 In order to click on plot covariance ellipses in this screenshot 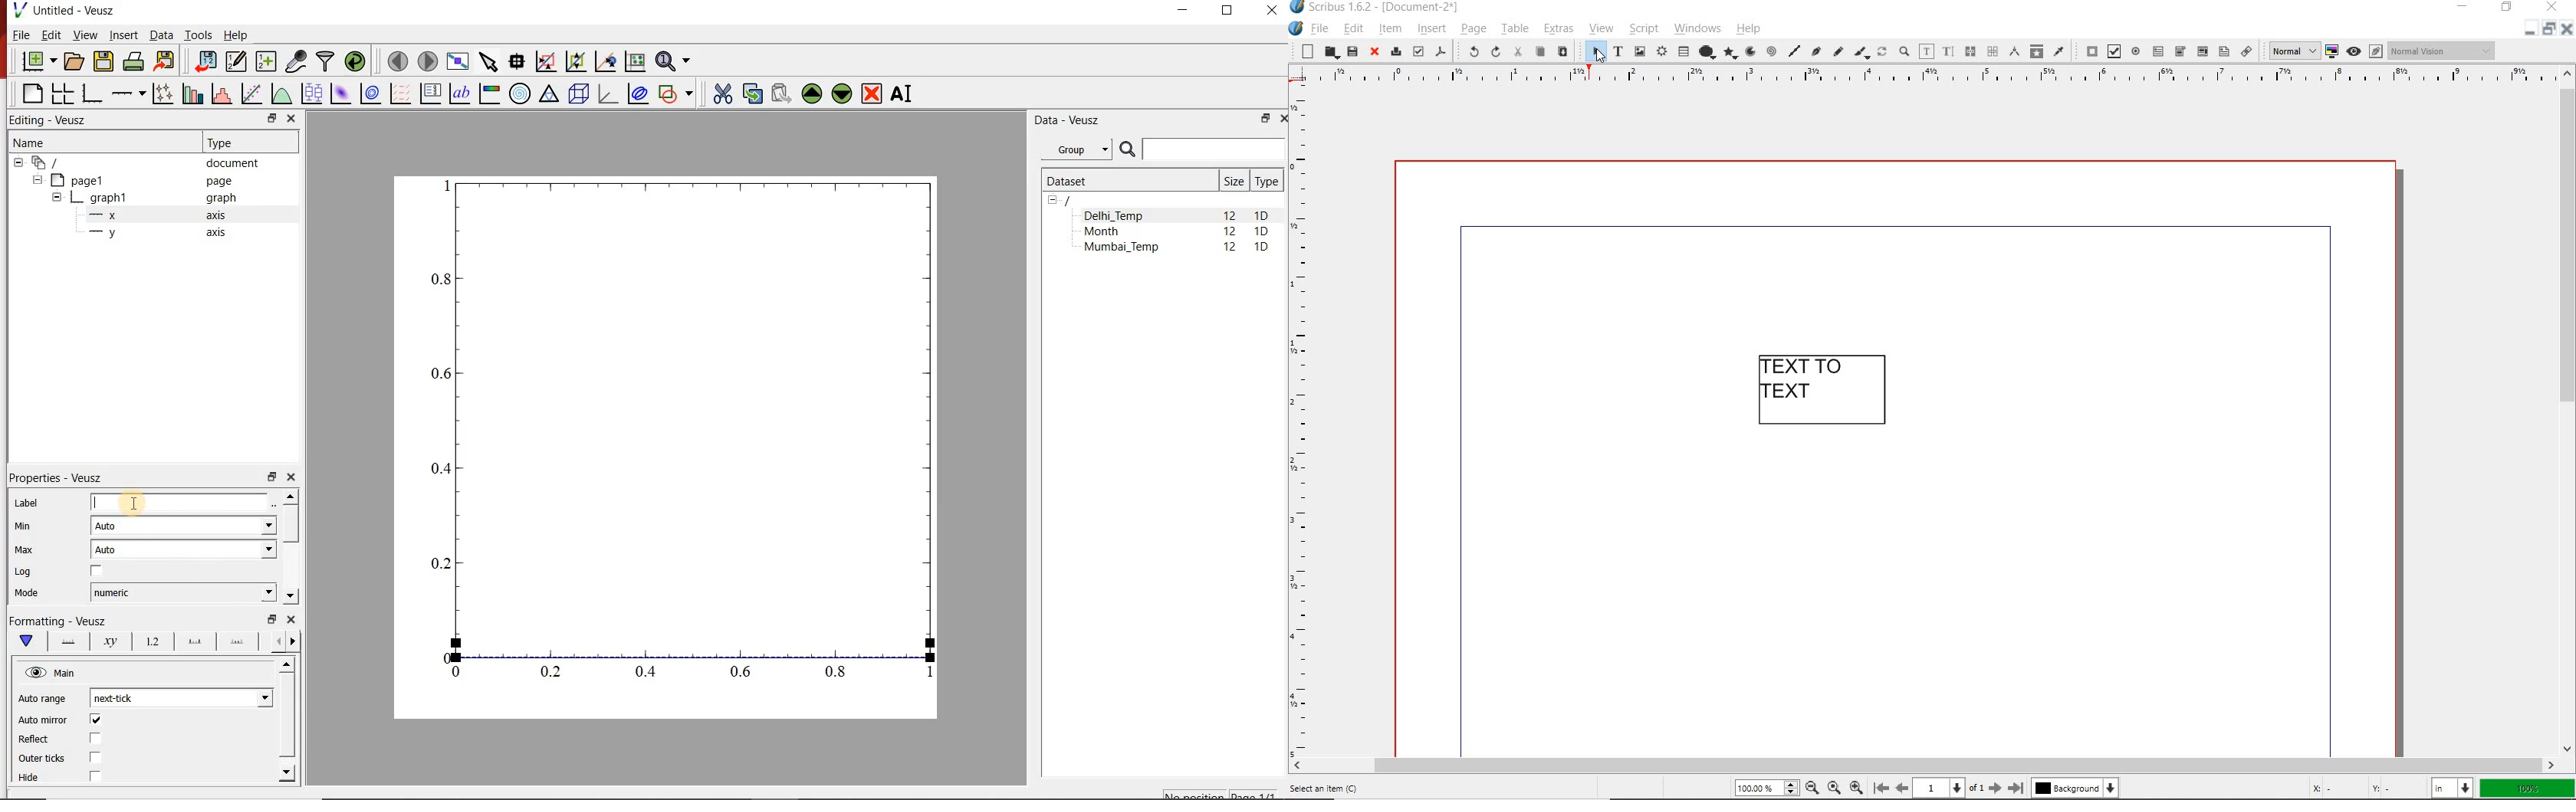, I will do `click(638, 93)`.